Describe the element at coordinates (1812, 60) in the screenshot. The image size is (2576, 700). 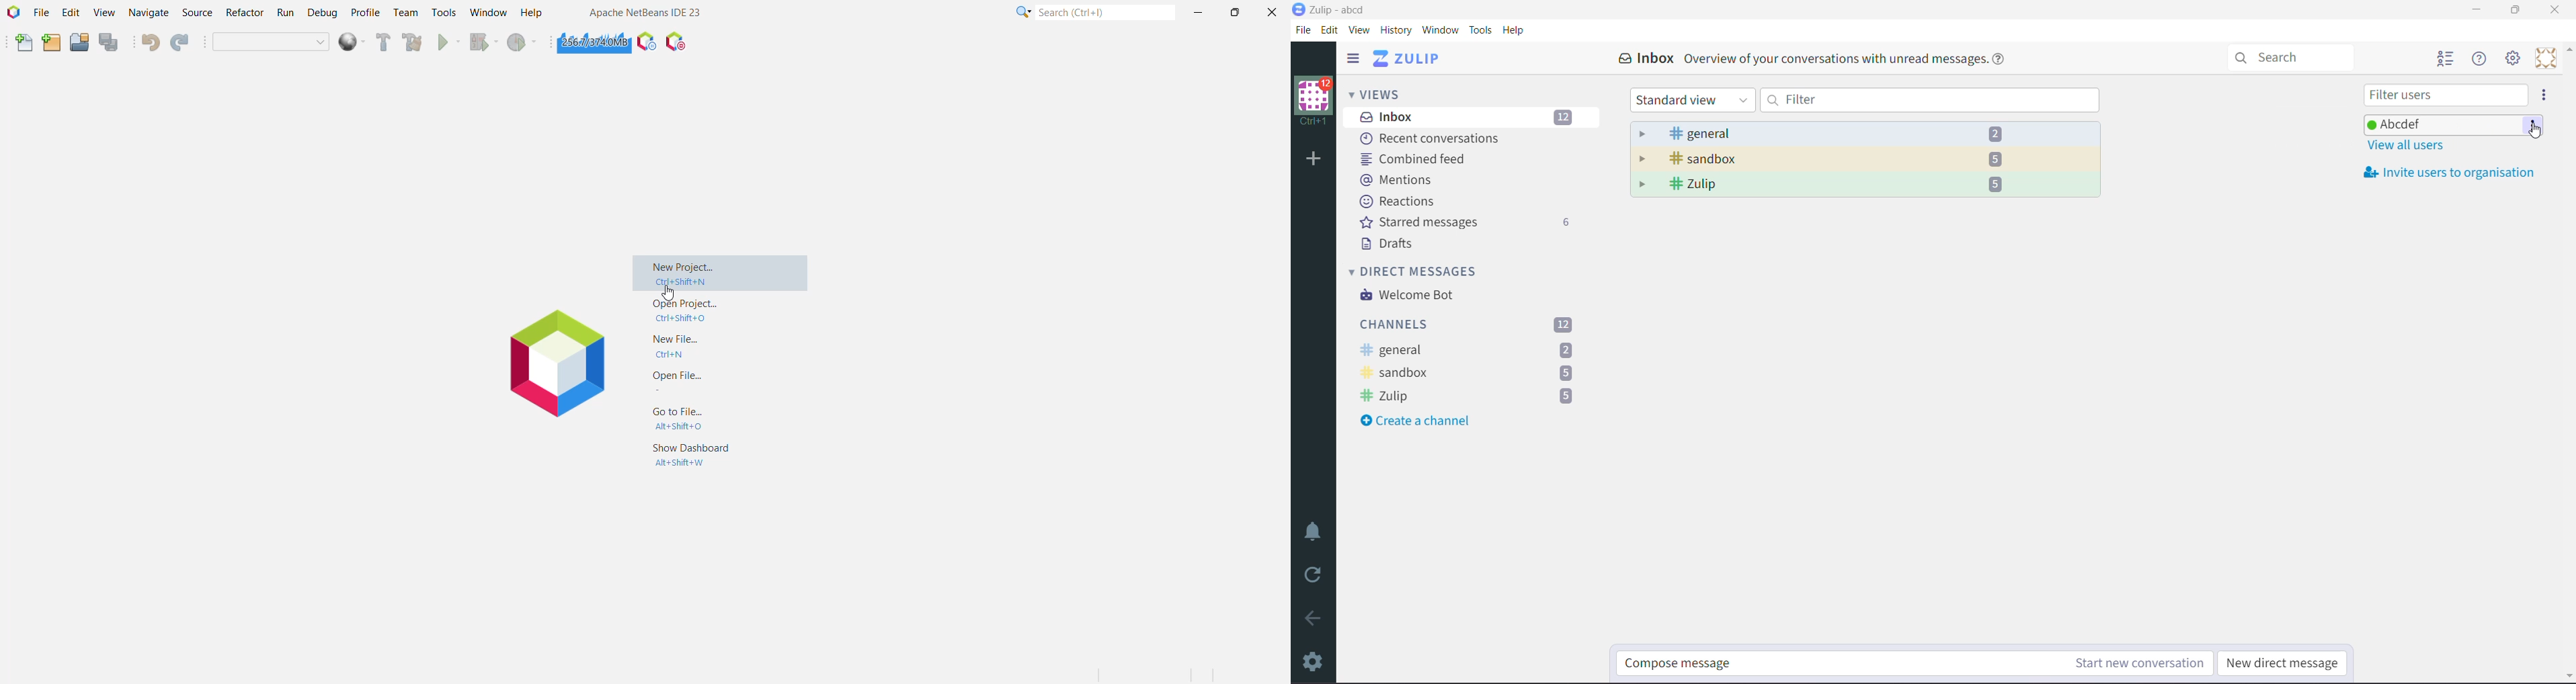
I see `Inbox Overview of your conversations with unread messages` at that location.